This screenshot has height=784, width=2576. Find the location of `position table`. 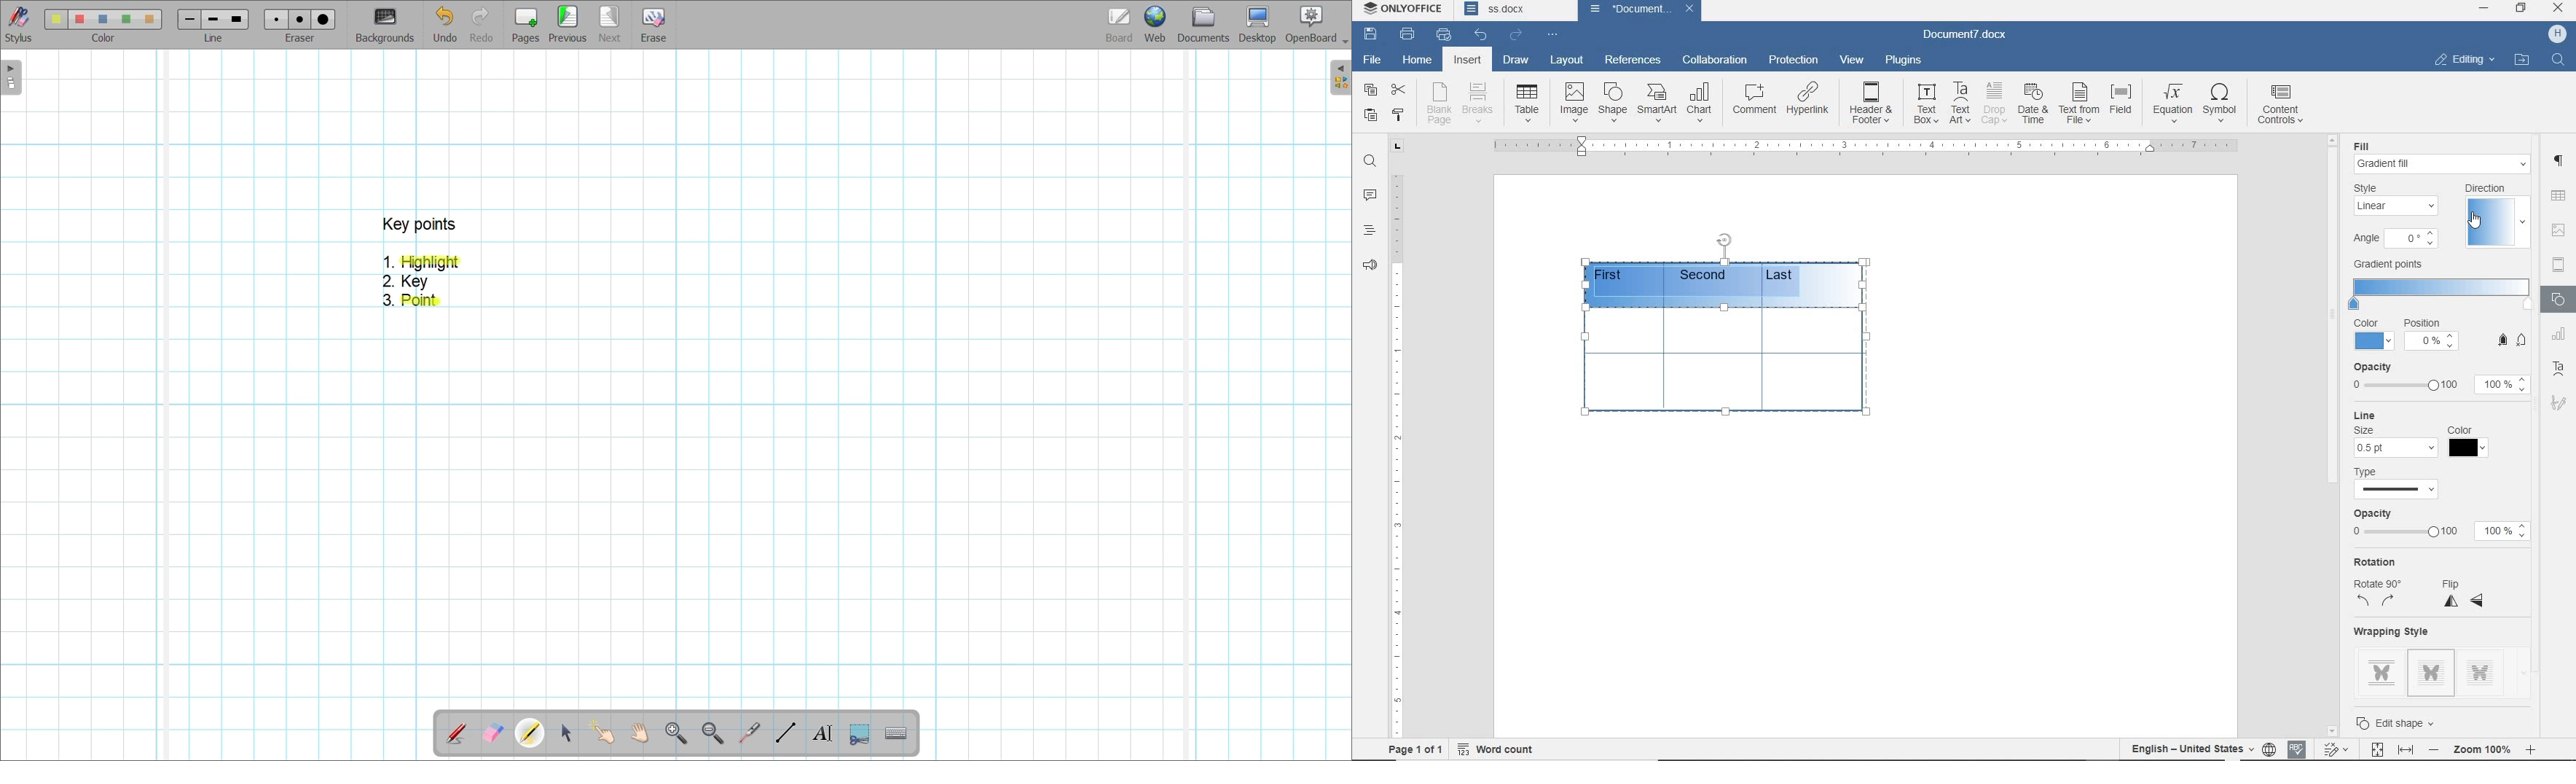

position table is located at coordinates (1724, 238).